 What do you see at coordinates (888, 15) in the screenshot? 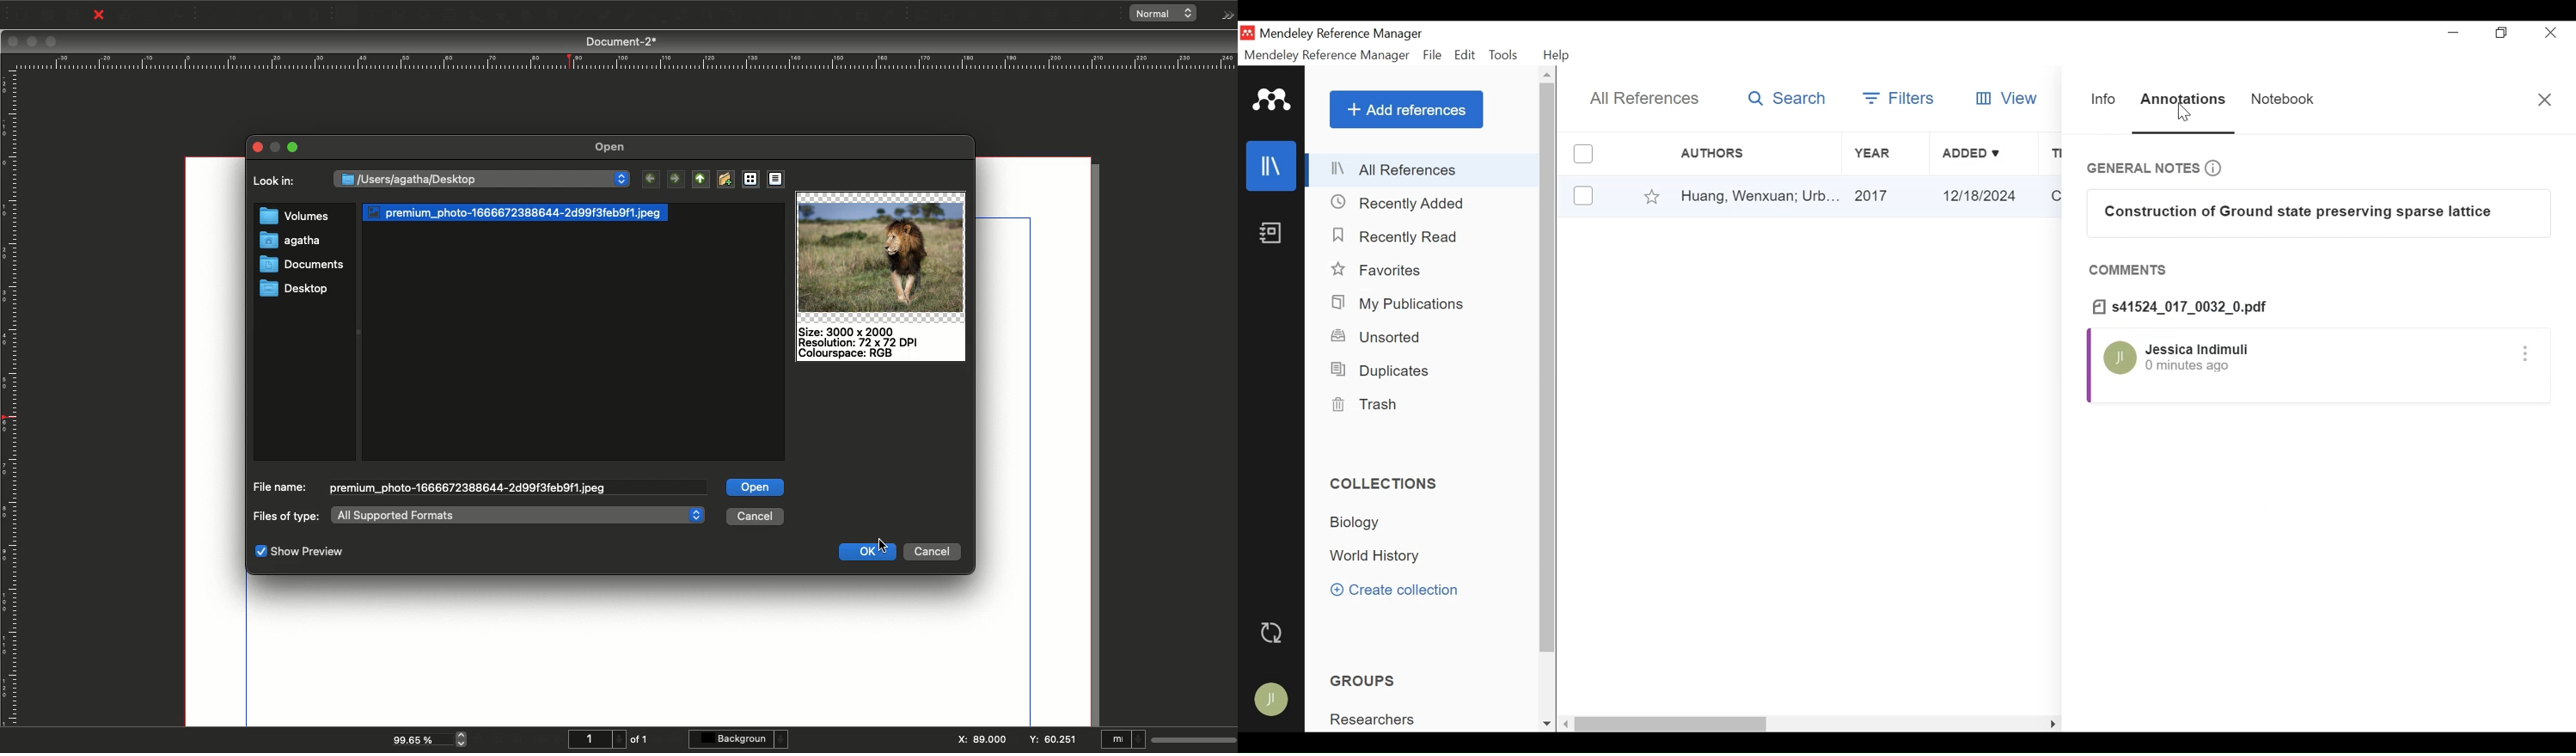
I see `Eye dropper` at bounding box center [888, 15].